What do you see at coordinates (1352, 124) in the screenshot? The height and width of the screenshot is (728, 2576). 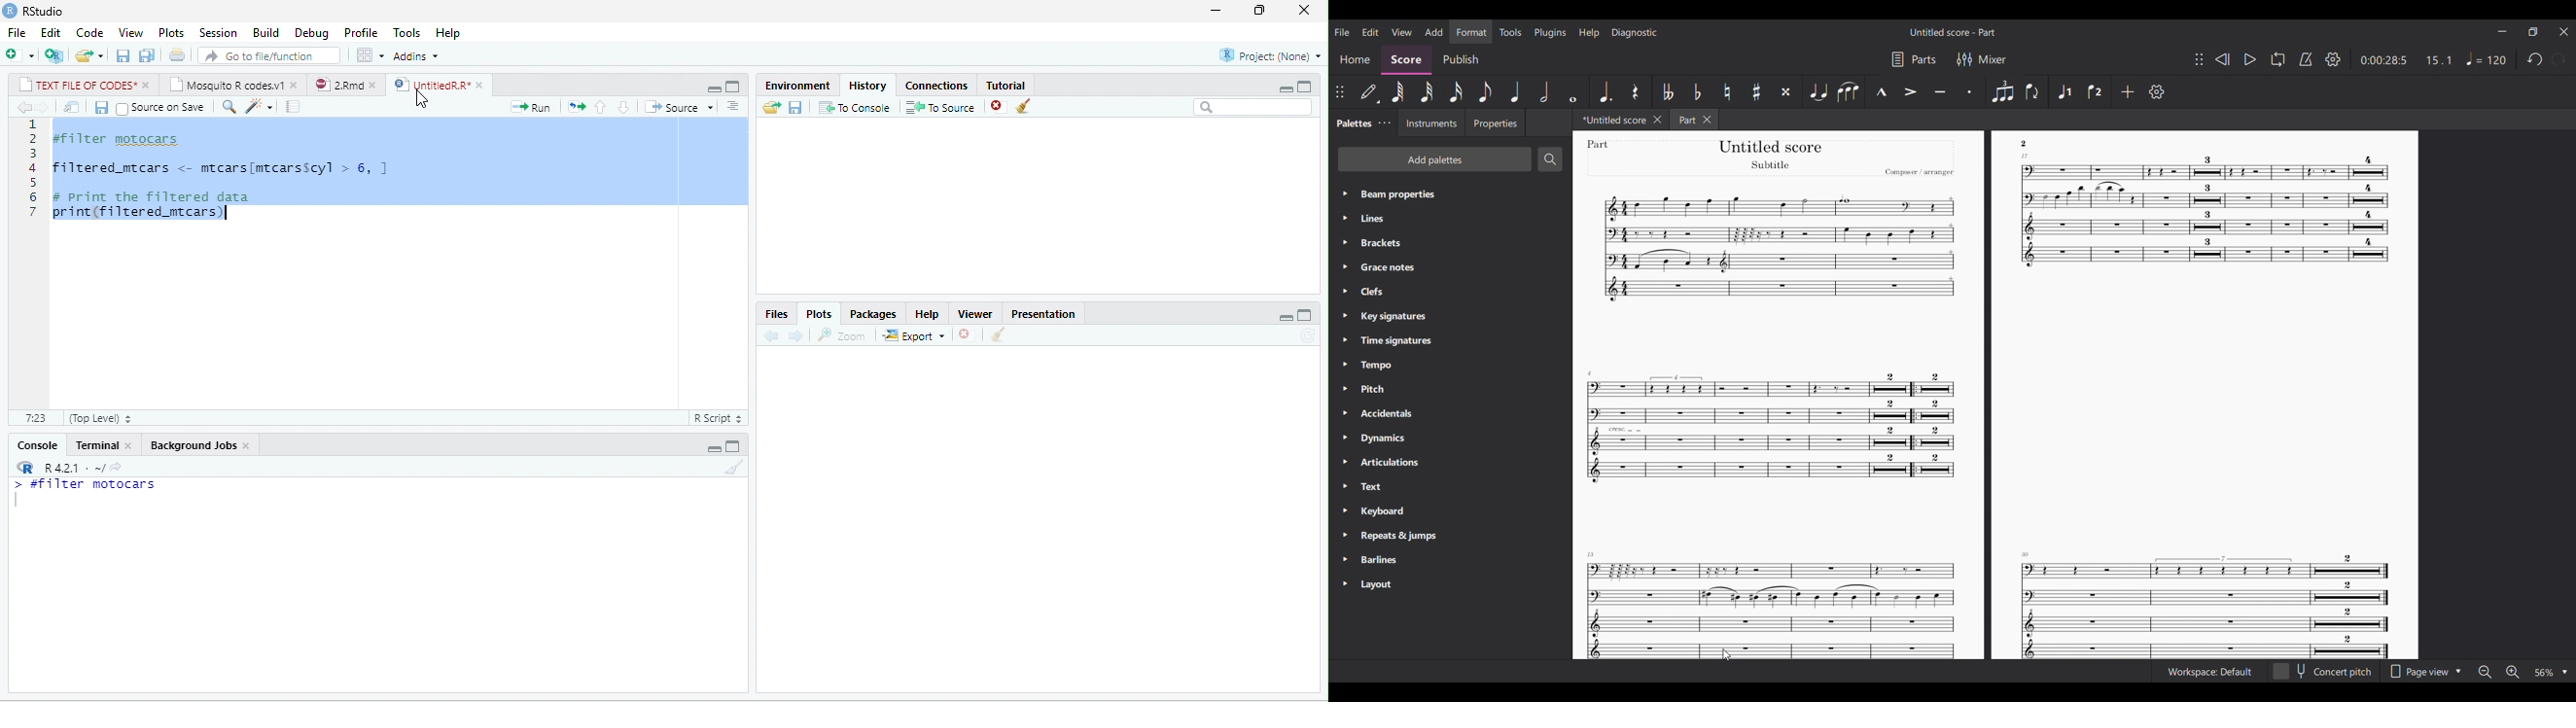 I see `Palette tab` at bounding box center [1352, 124].